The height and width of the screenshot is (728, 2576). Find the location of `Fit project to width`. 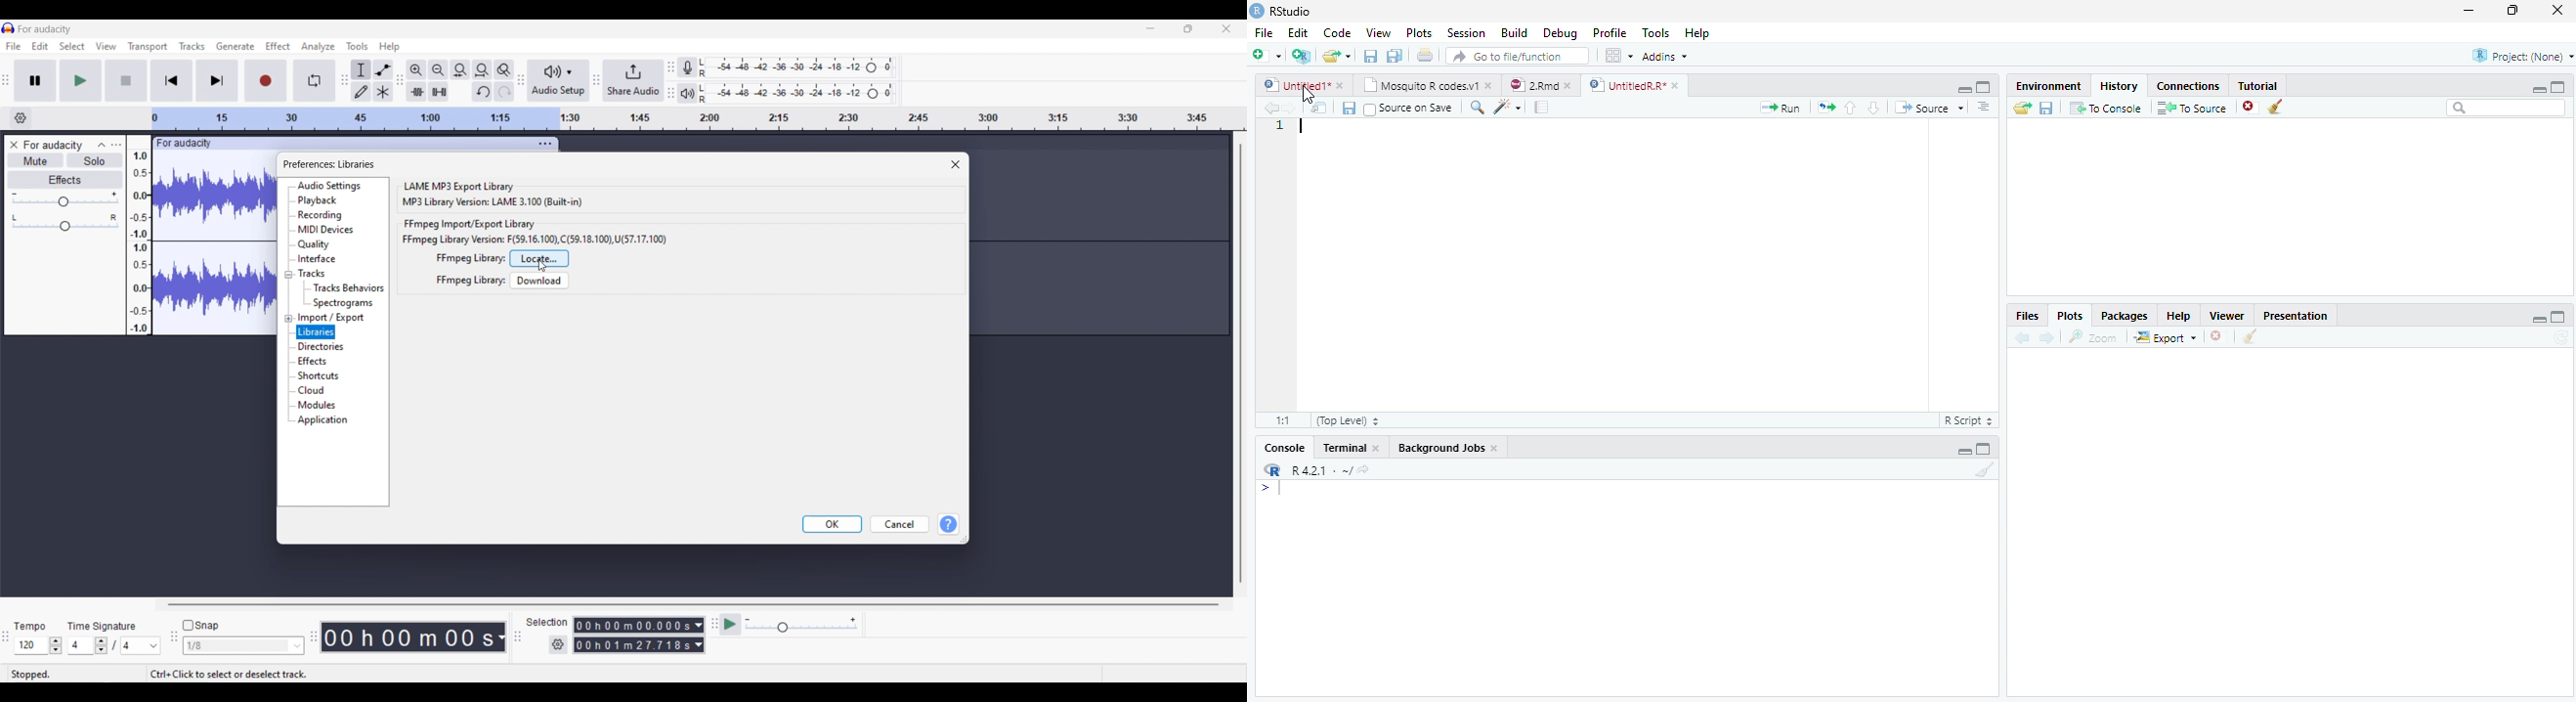

Fit project to width is located at coordinates (483, 70).